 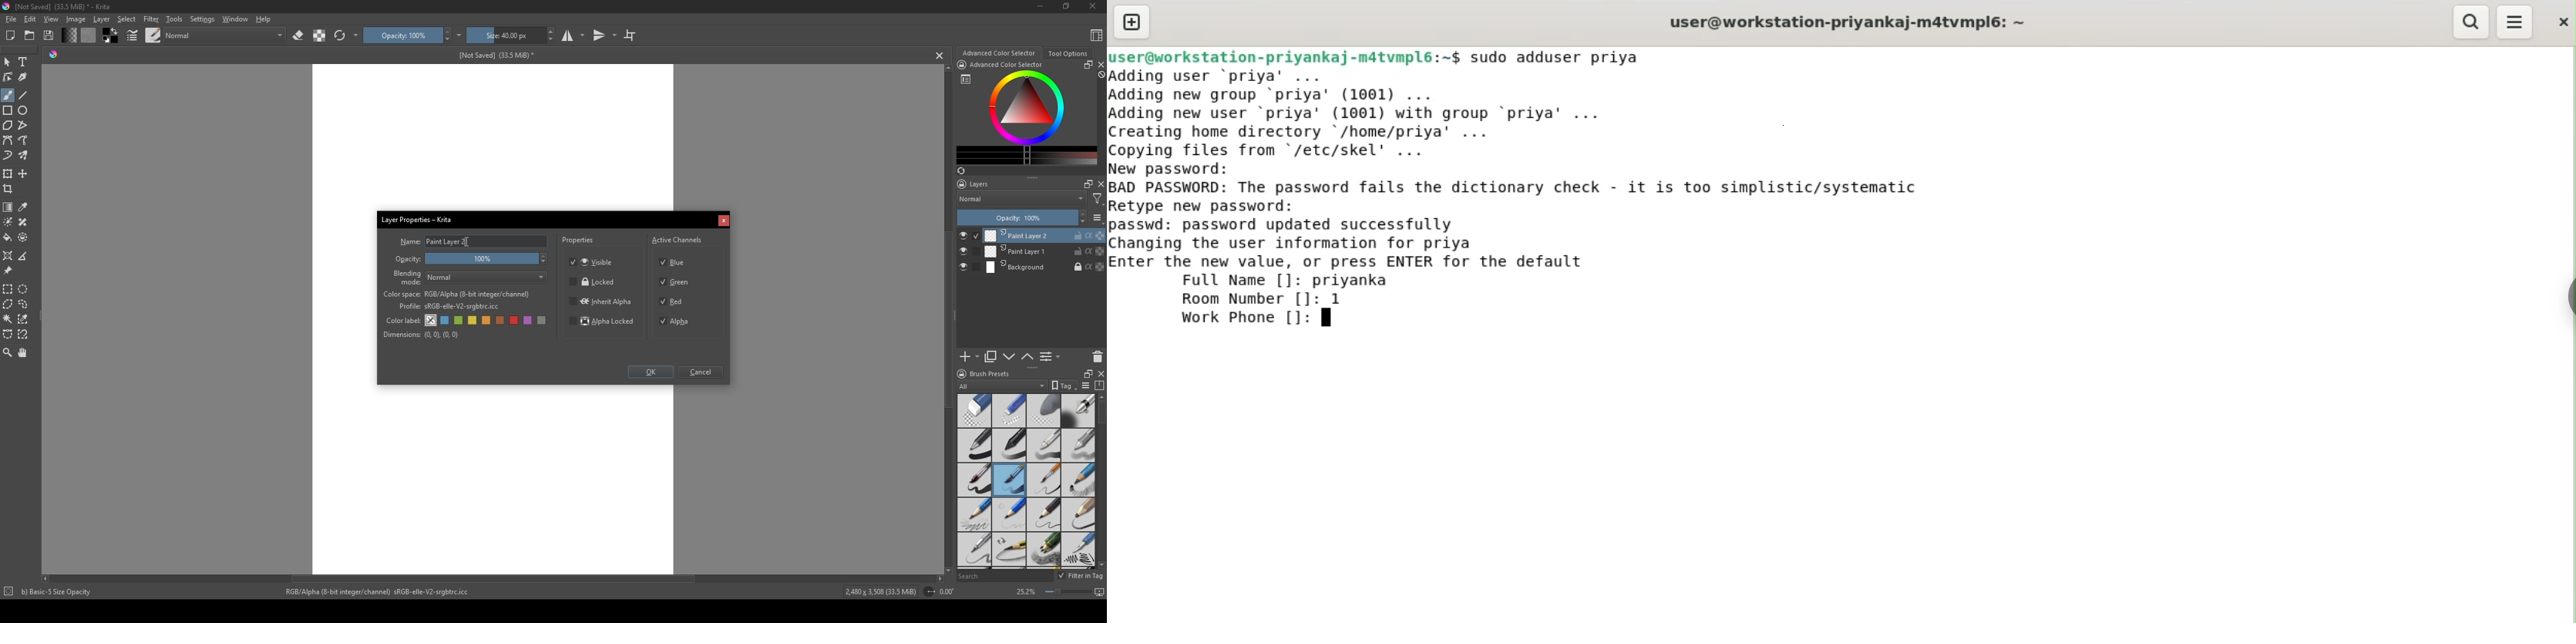 What do you see at coordinates (969, 268) in the screenshot?
I see `check button` at bounding box center [969, 268].